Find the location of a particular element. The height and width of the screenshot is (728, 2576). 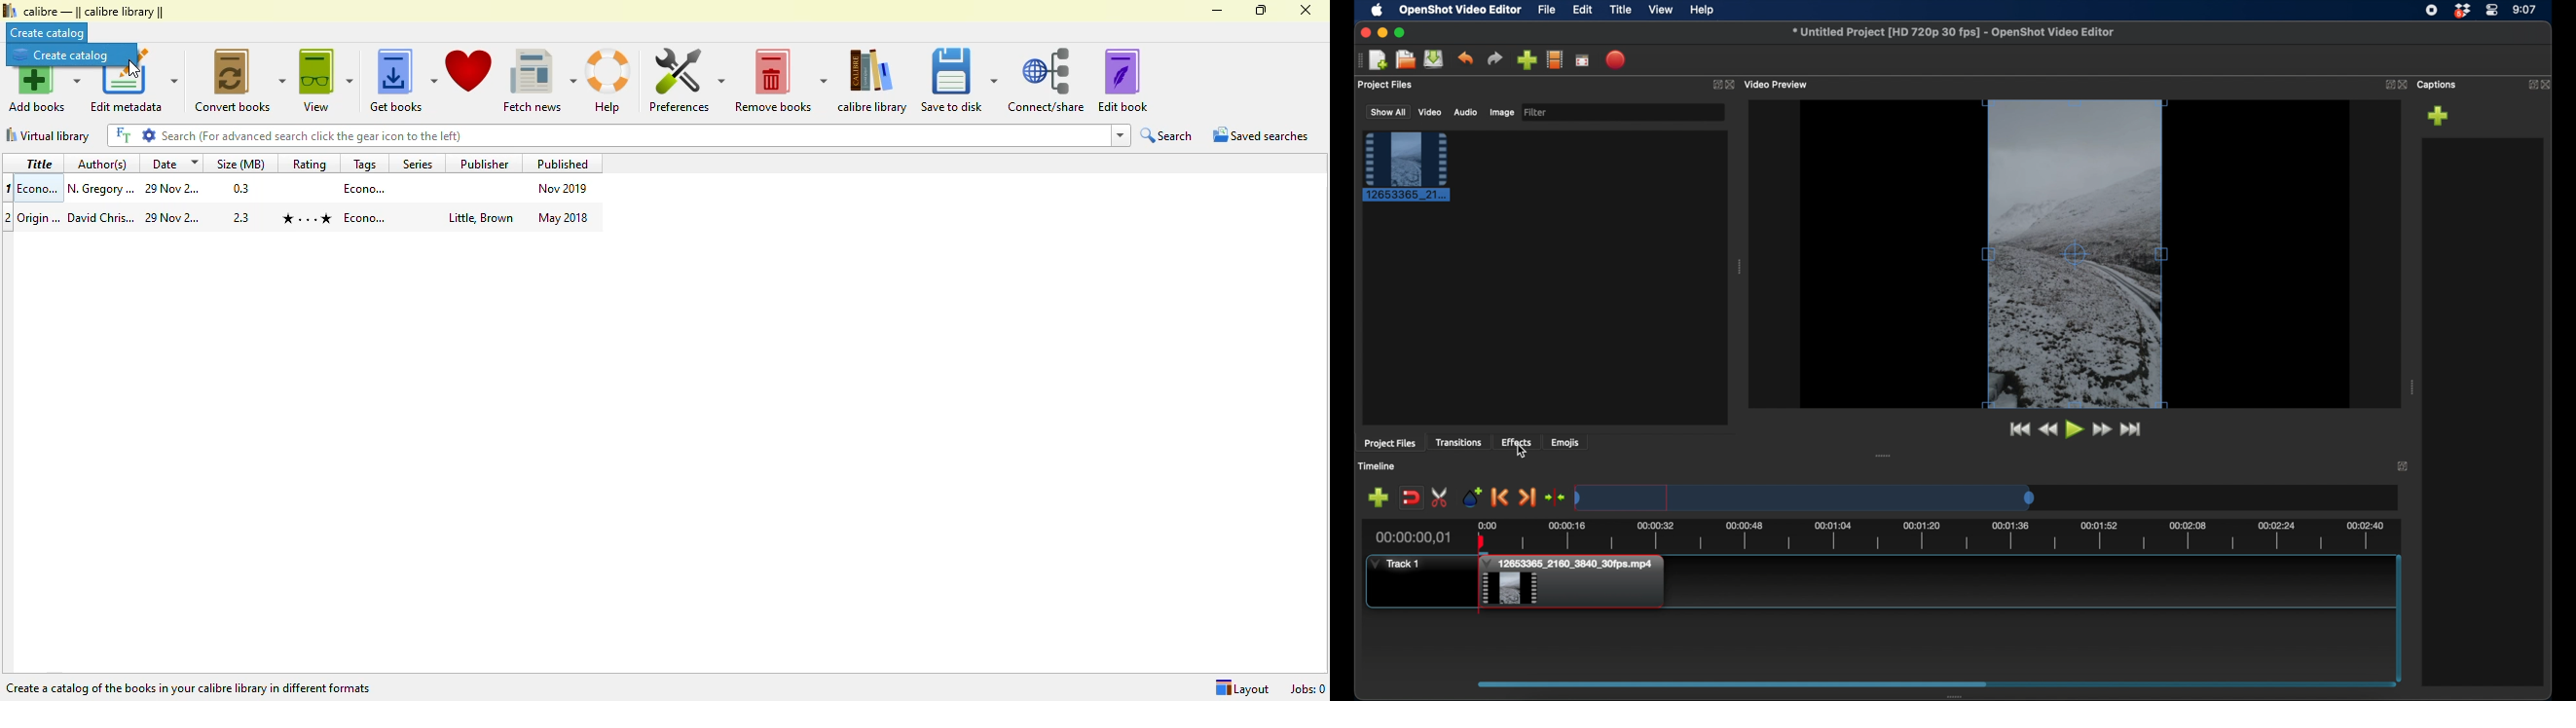

add is located at coordinates (2438, 116).